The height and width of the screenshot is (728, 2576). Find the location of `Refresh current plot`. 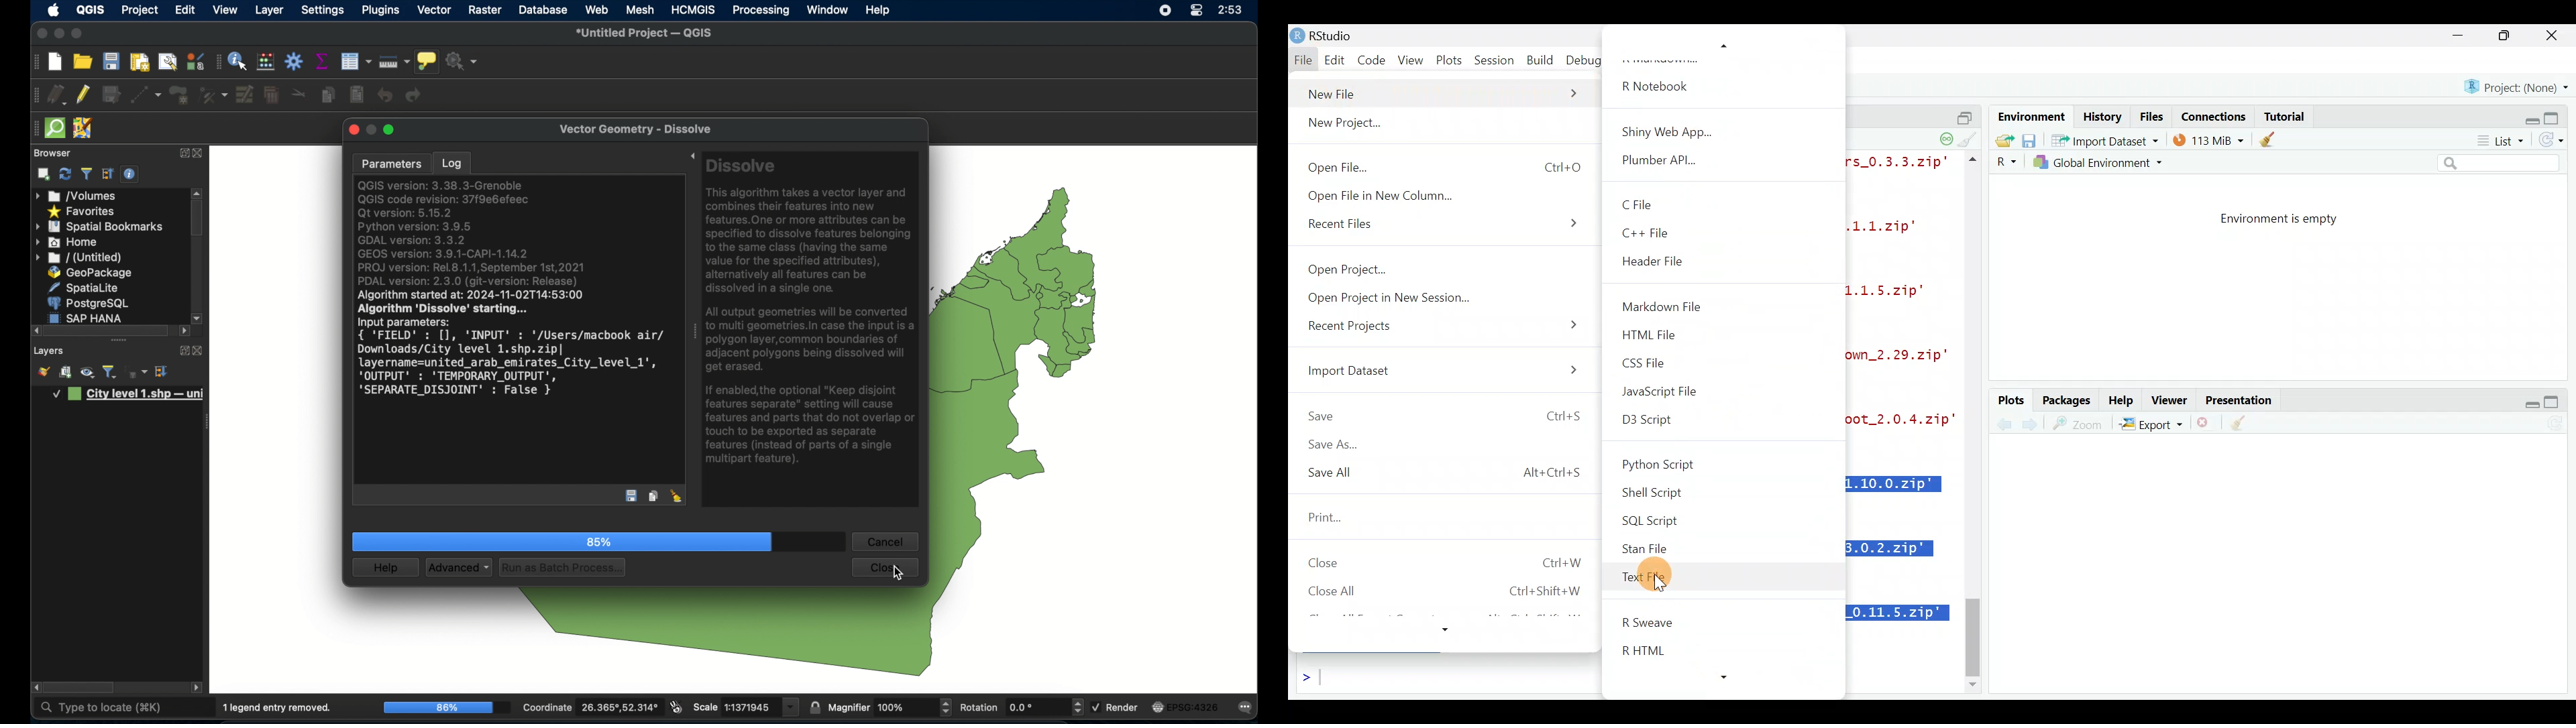

Refresh current plot is located at coordinates (2559, 424).